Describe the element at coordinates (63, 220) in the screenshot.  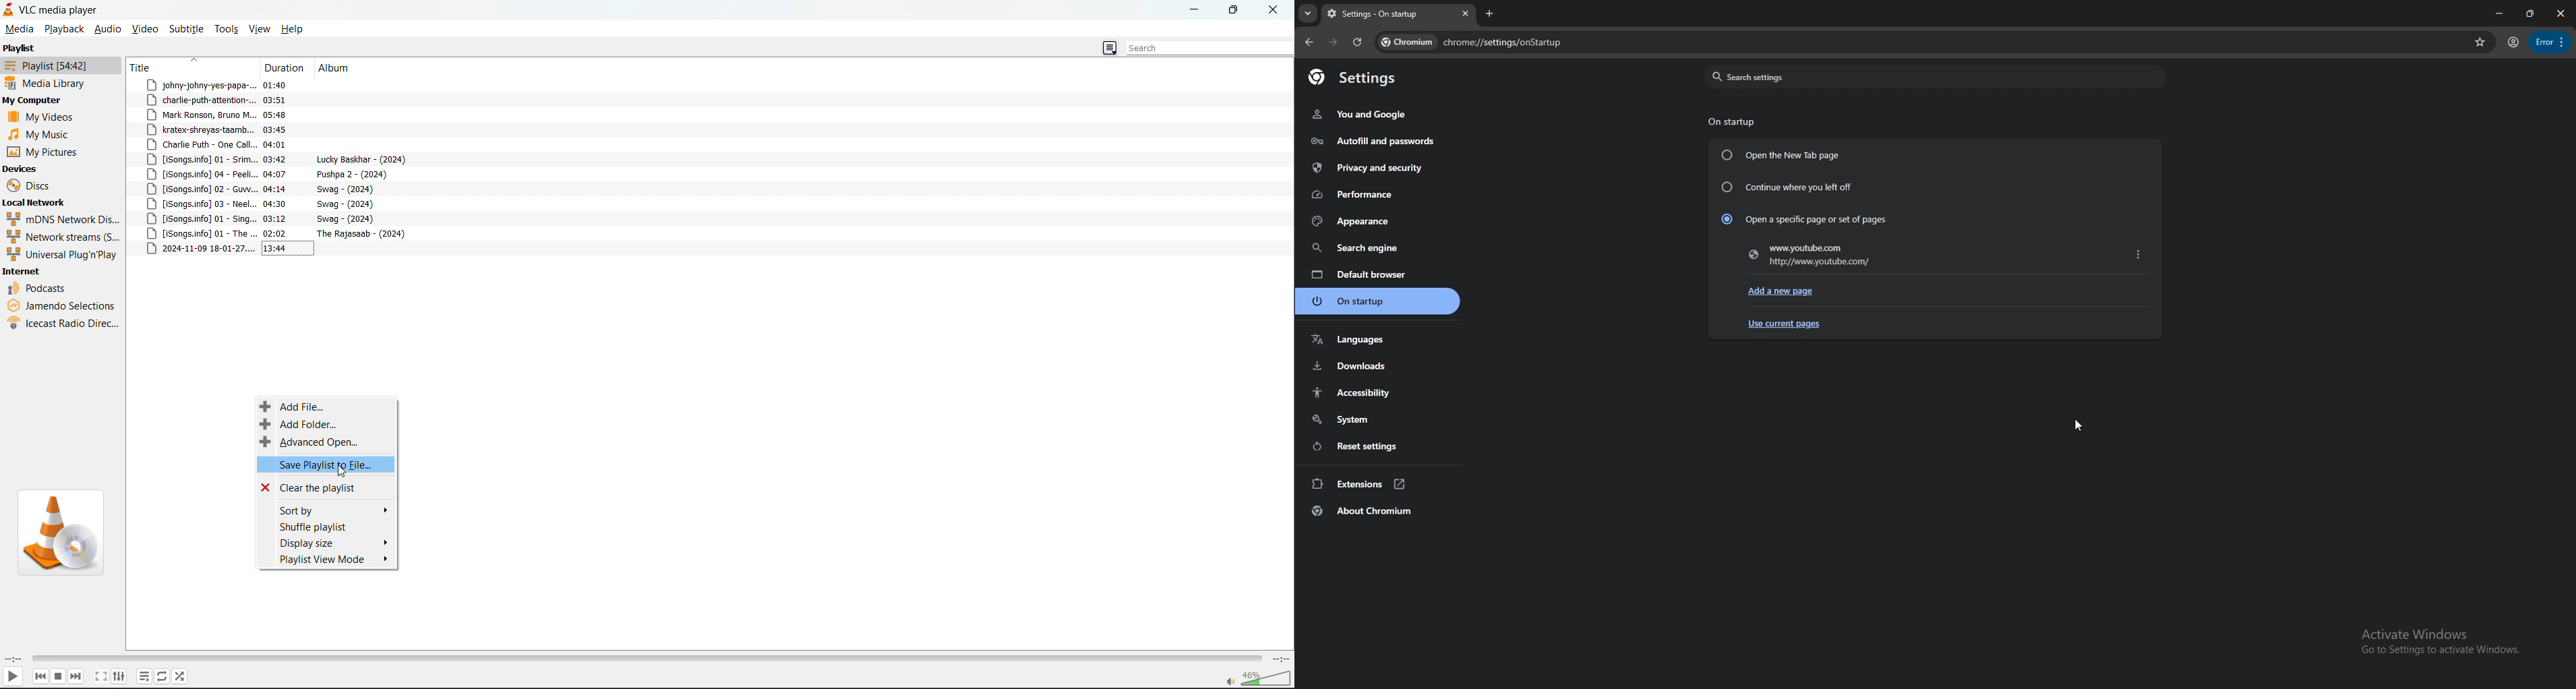
I see `mdns network` at that location.